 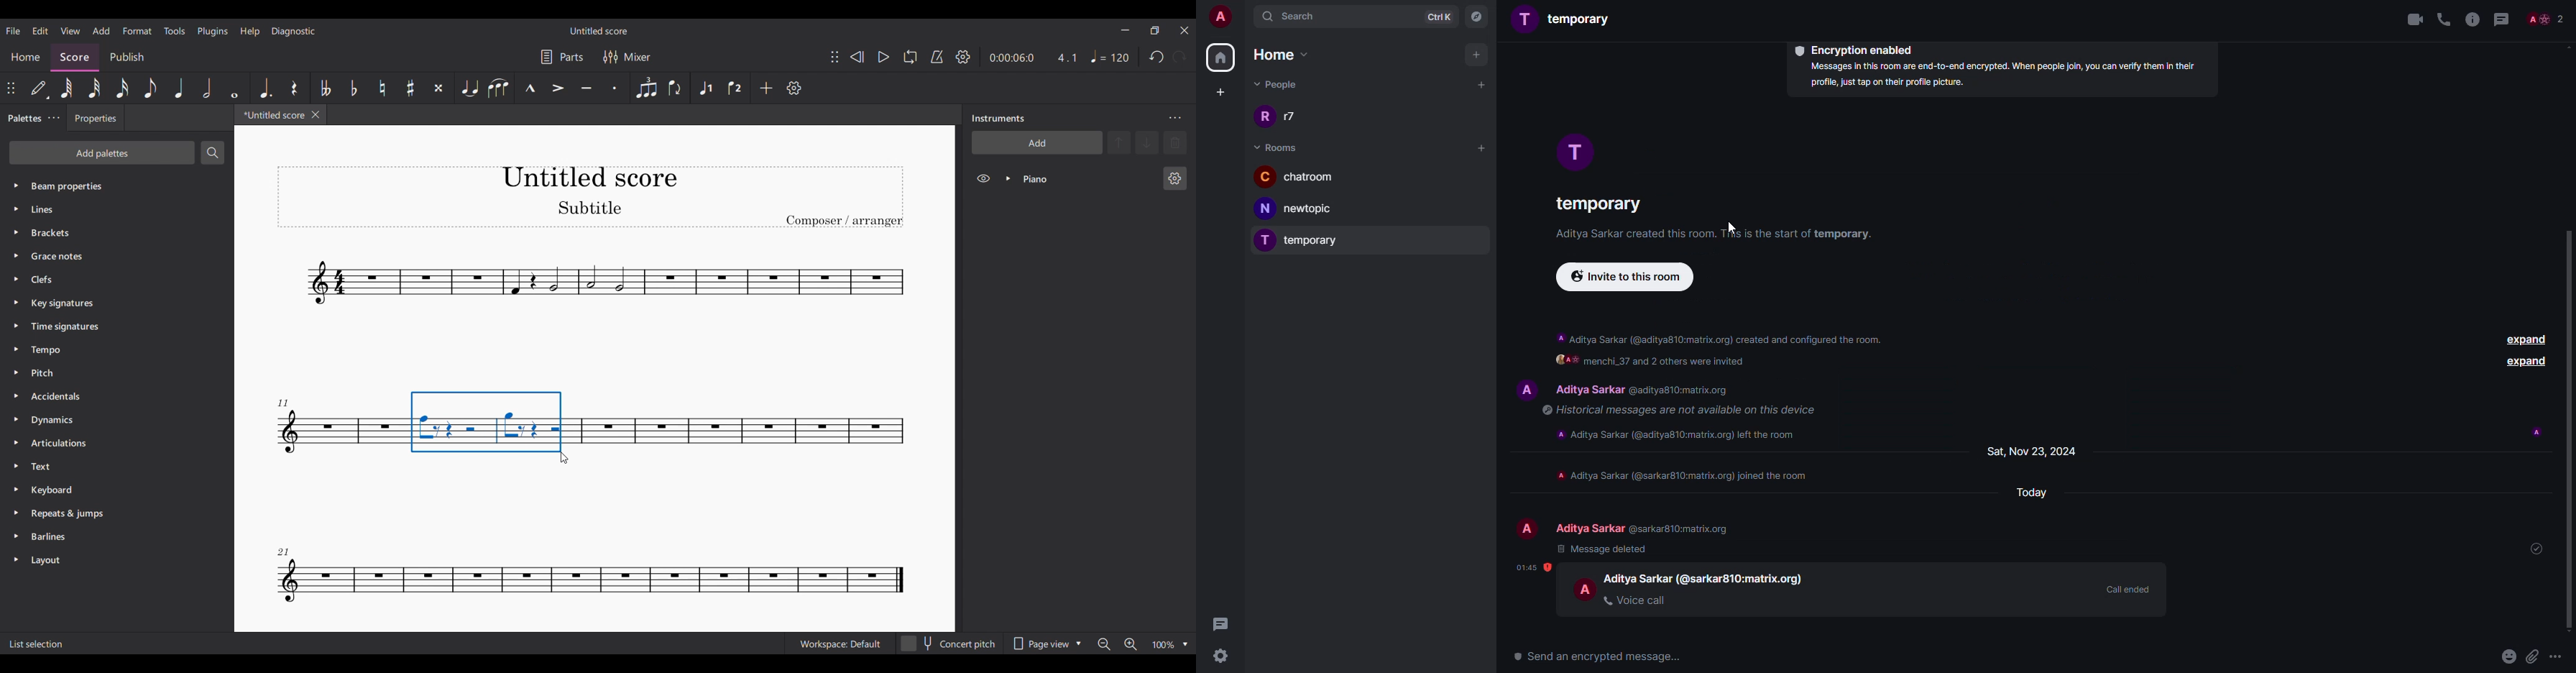 What do you see at coordinates (1276, 83) in the screenshot?
I see `people` at bounding box center [1276, 83].